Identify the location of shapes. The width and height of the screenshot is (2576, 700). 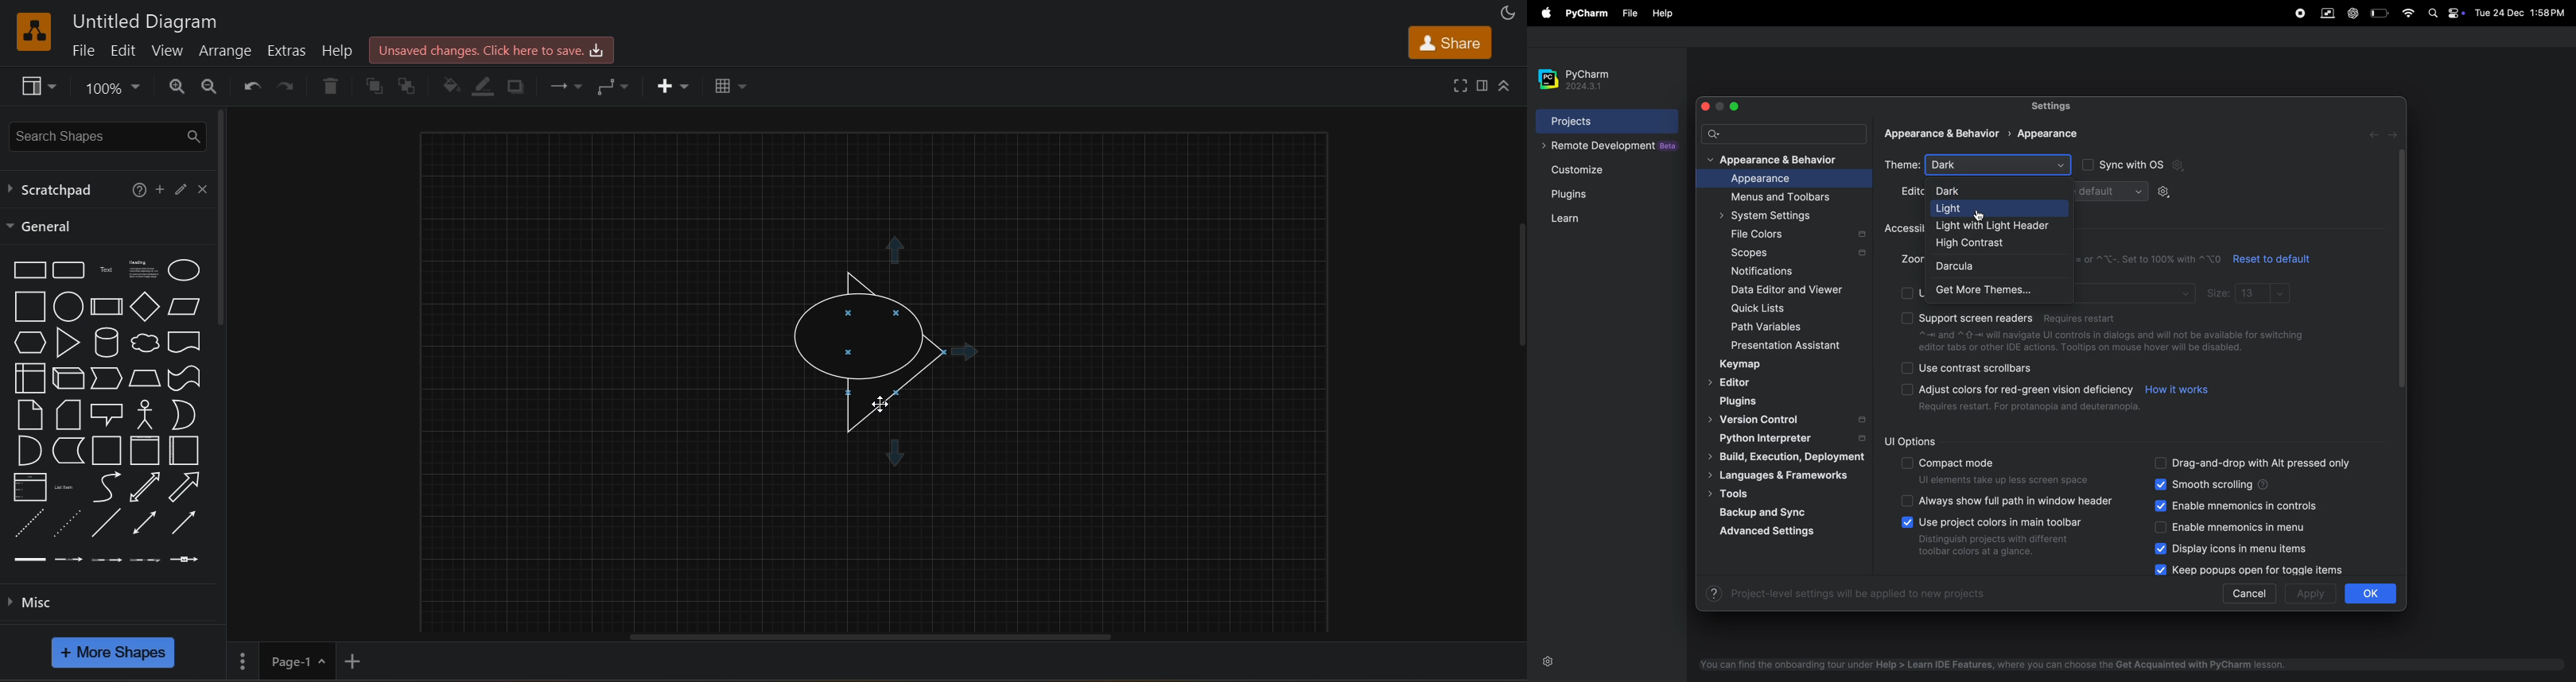
(884, 344).